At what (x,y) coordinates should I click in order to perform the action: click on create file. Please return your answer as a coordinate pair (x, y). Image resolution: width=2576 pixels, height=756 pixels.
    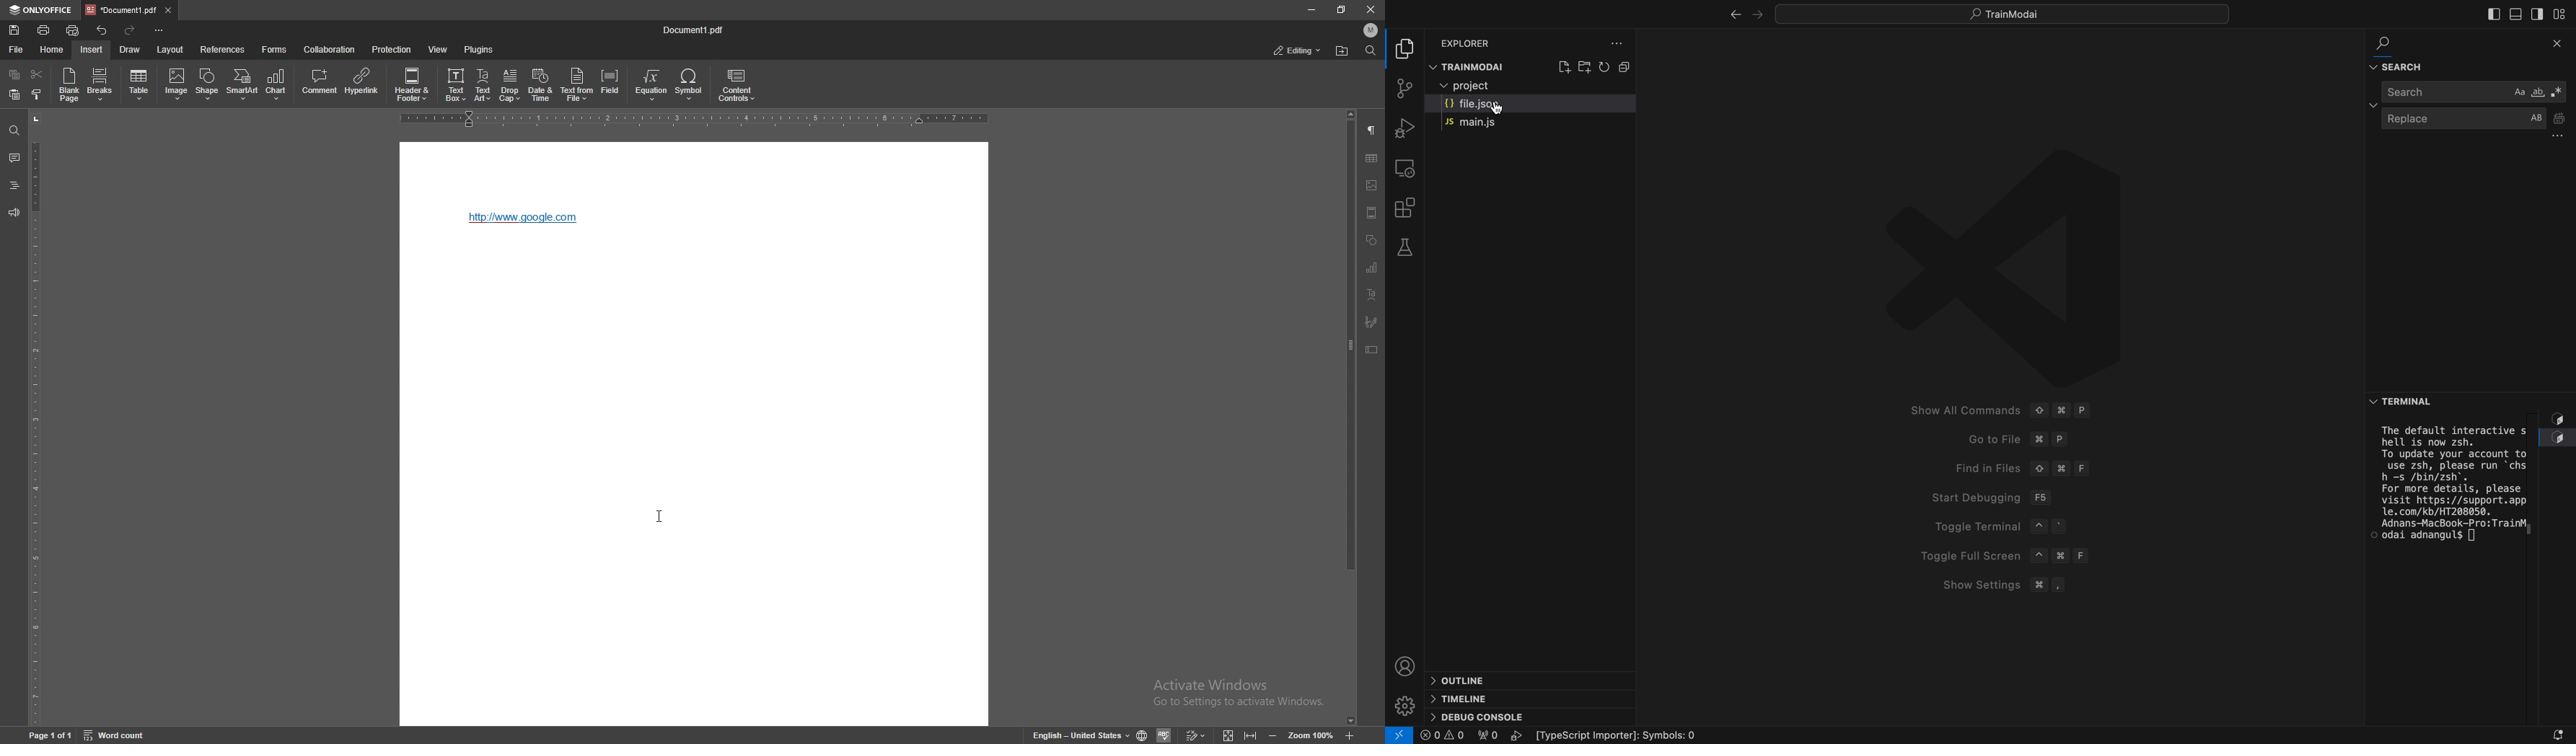
    Looking at the image, I should click on (1563, 65).